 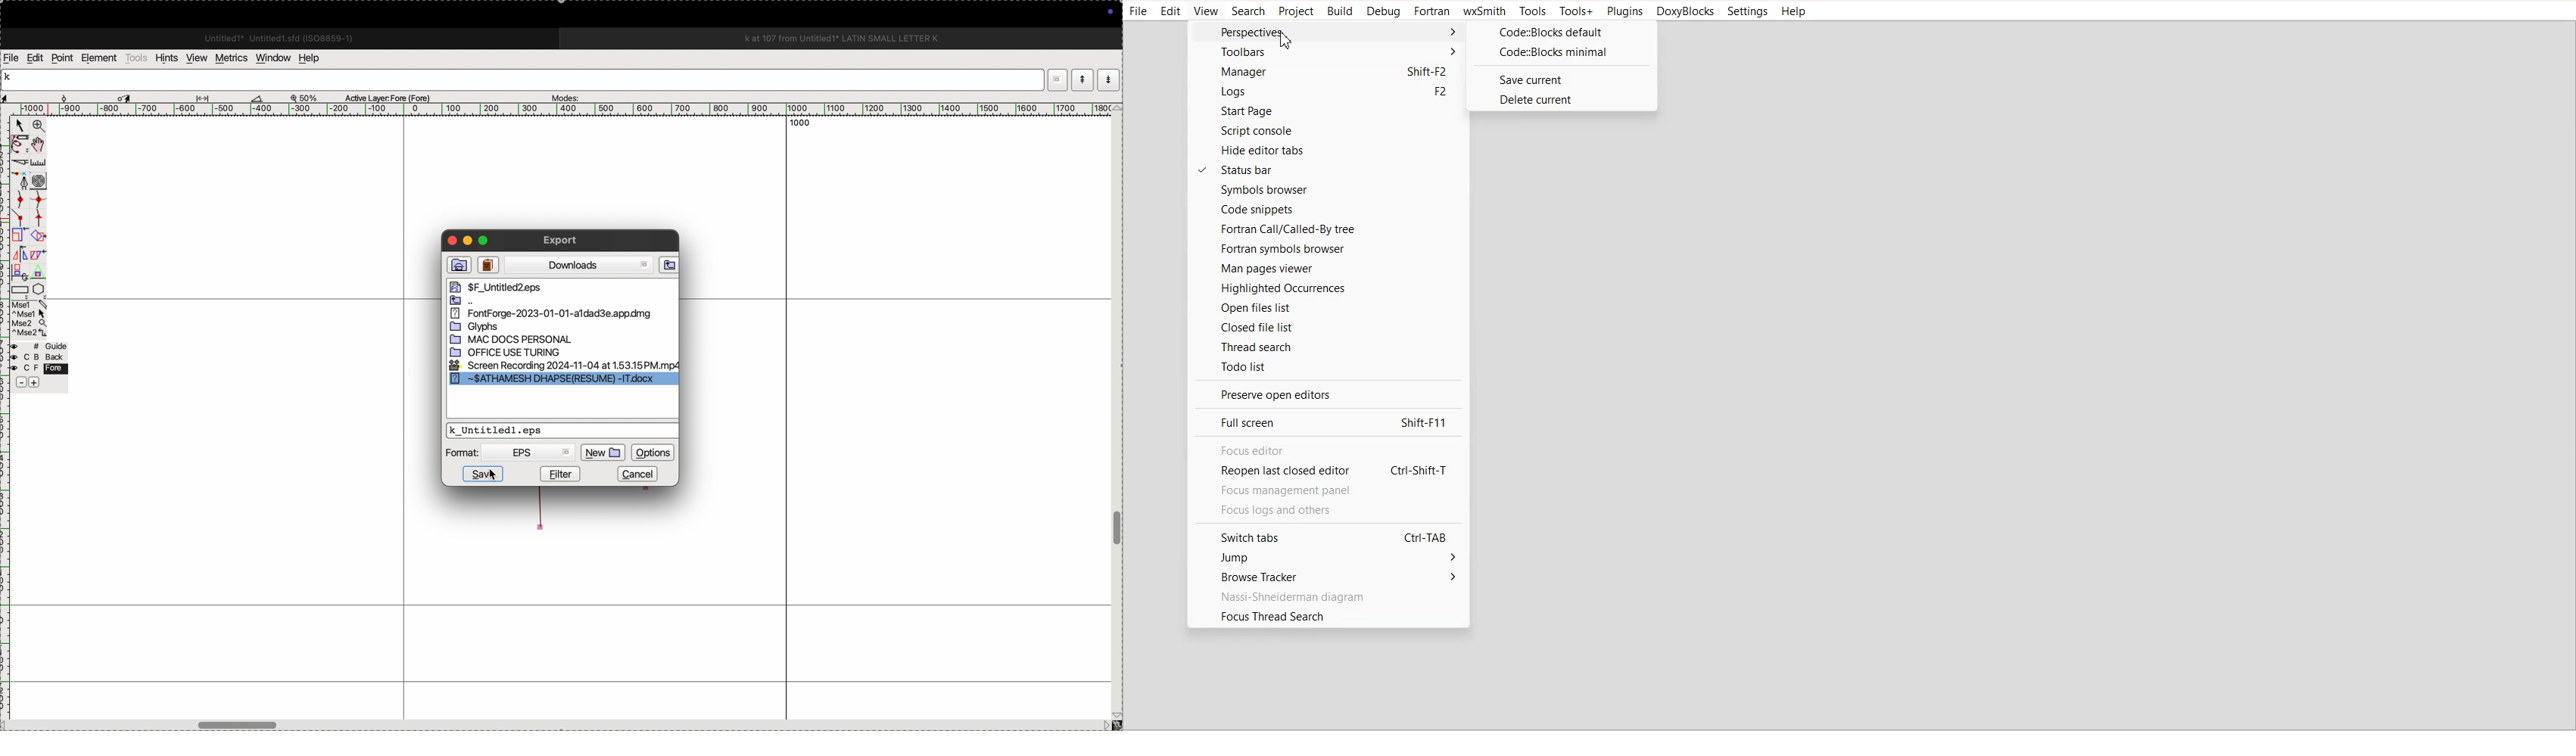 What do you see at coordinates (464, 453) in the screenshot?
I see `format` at bounding box center [464, 453].